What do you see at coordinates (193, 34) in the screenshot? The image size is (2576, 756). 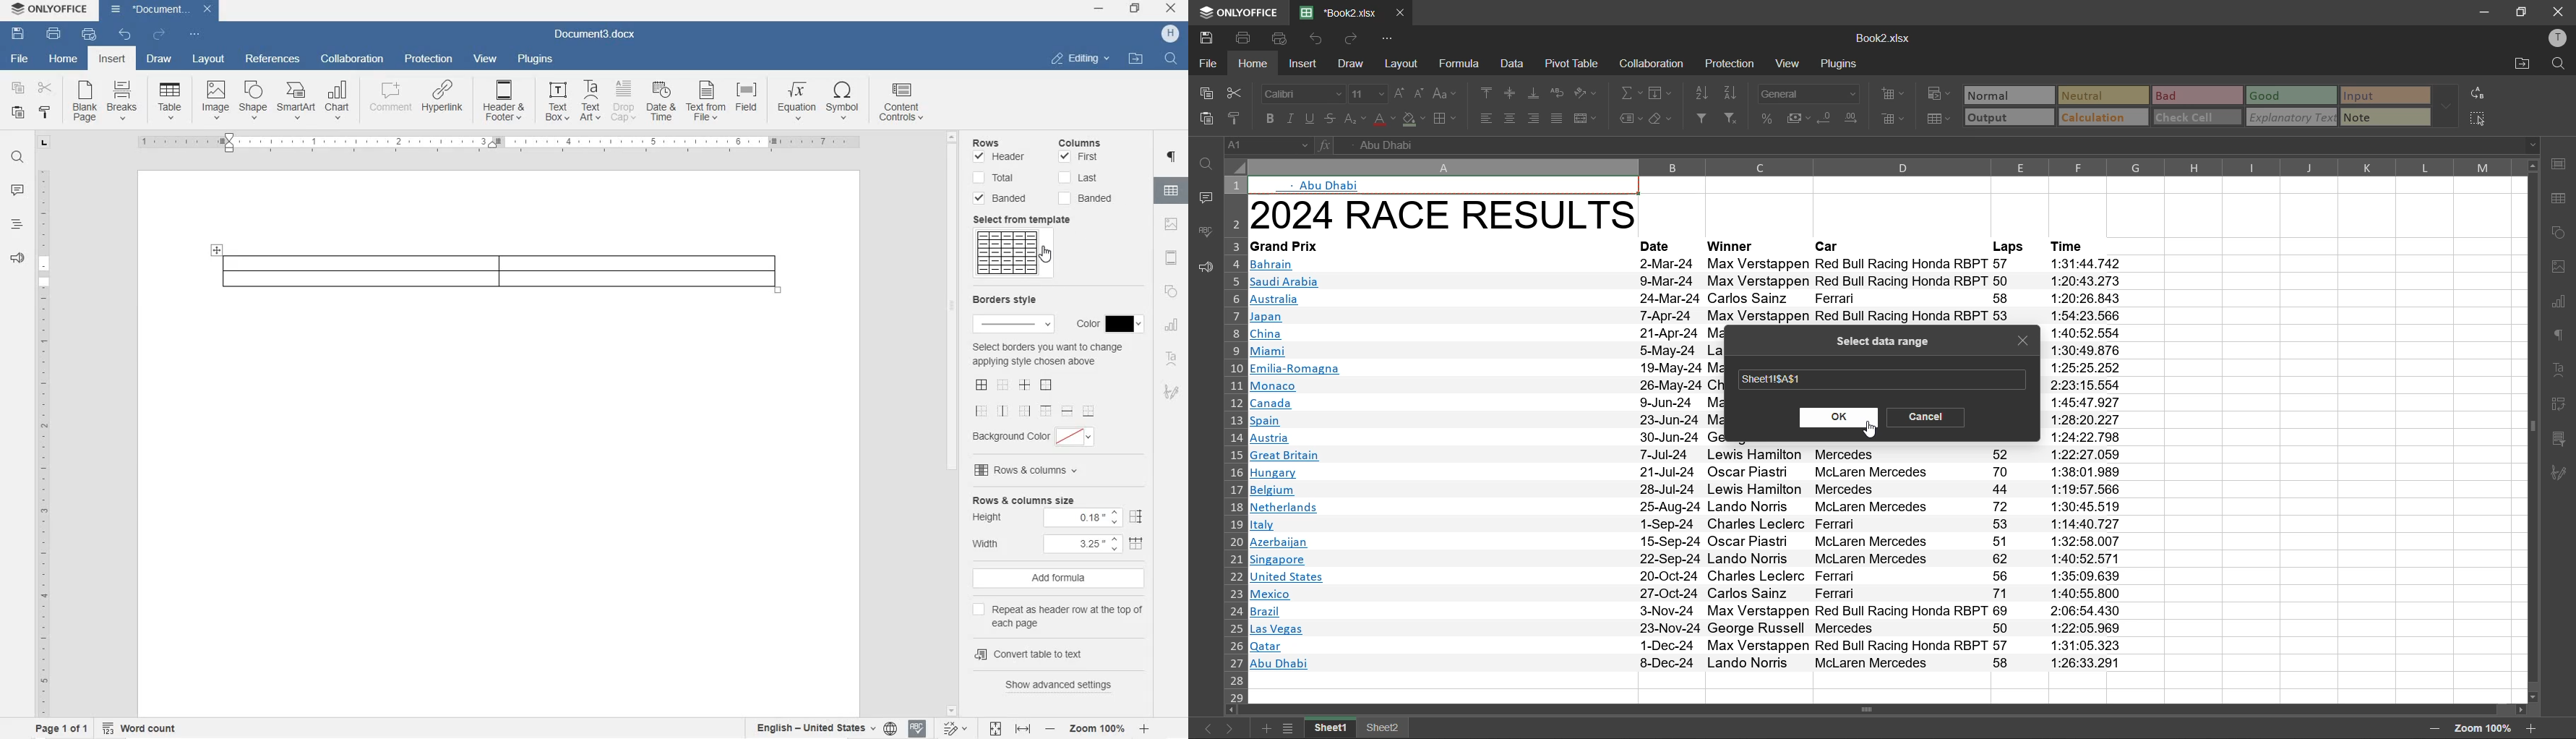 I see `CUSTOMIZE QUICK ACCESS TOOLBAR` at bounding box center [193, 34].